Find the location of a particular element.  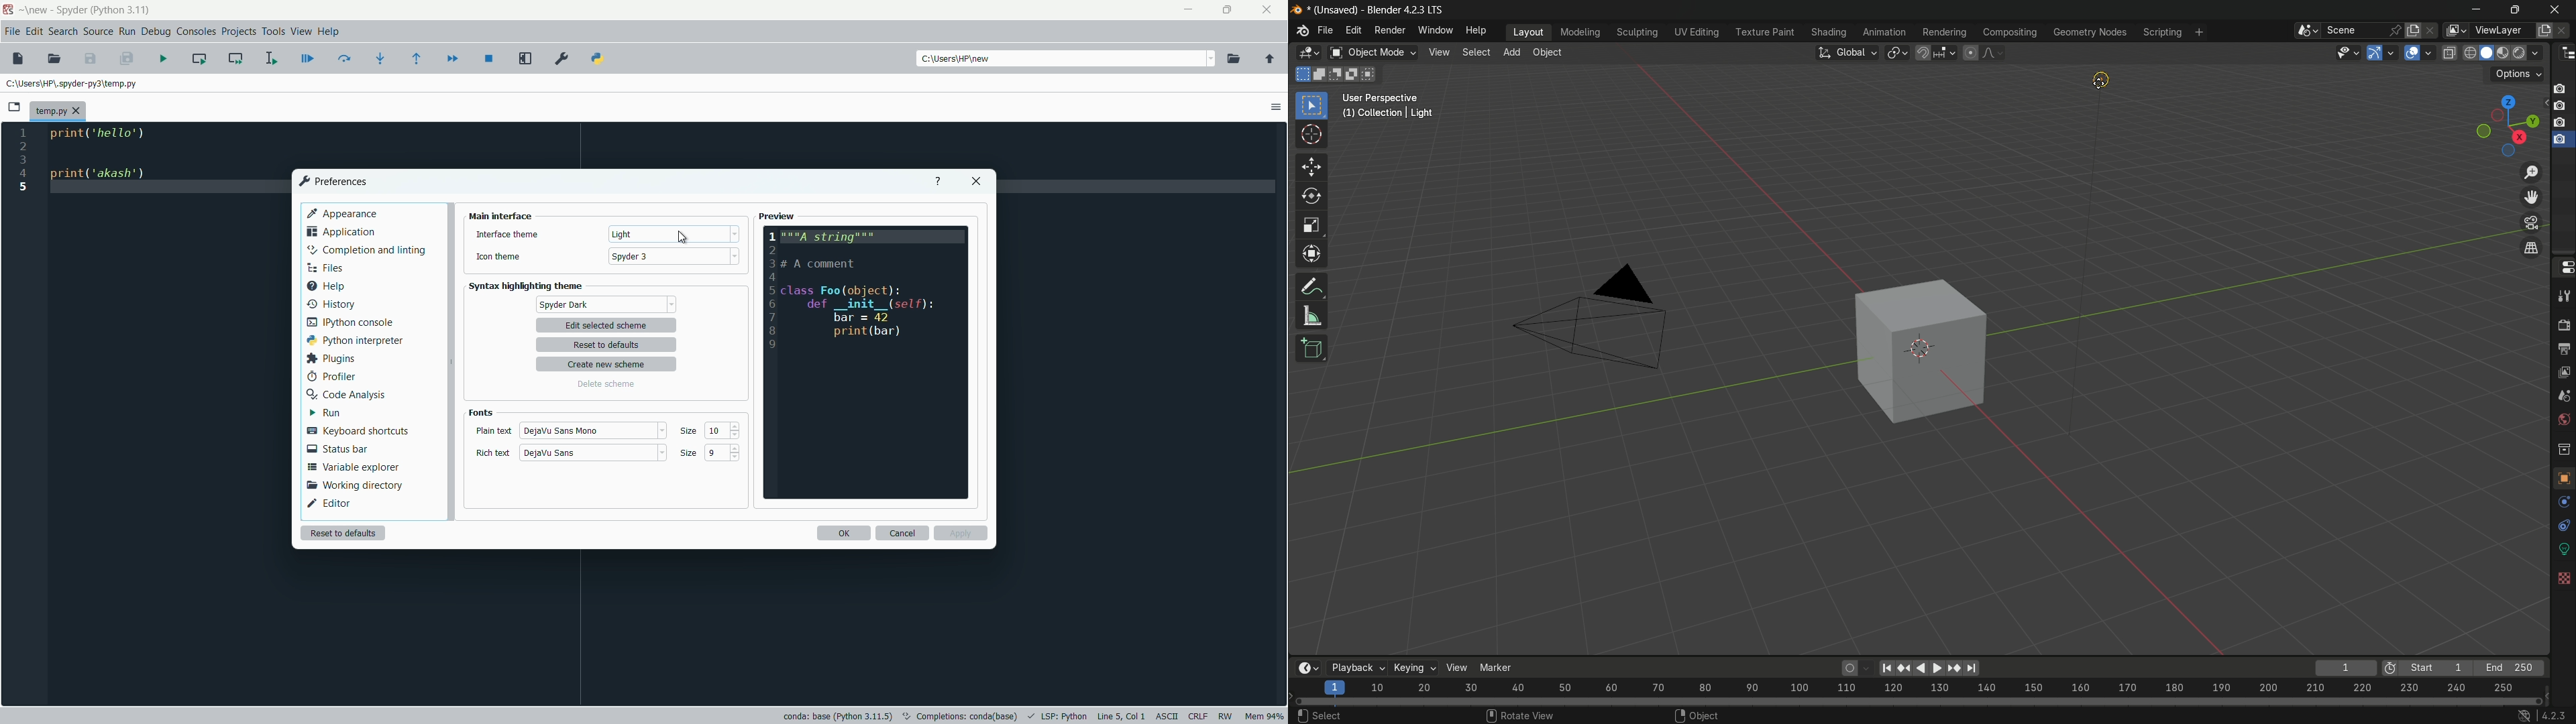

options is located at coordinates (2518, 74).